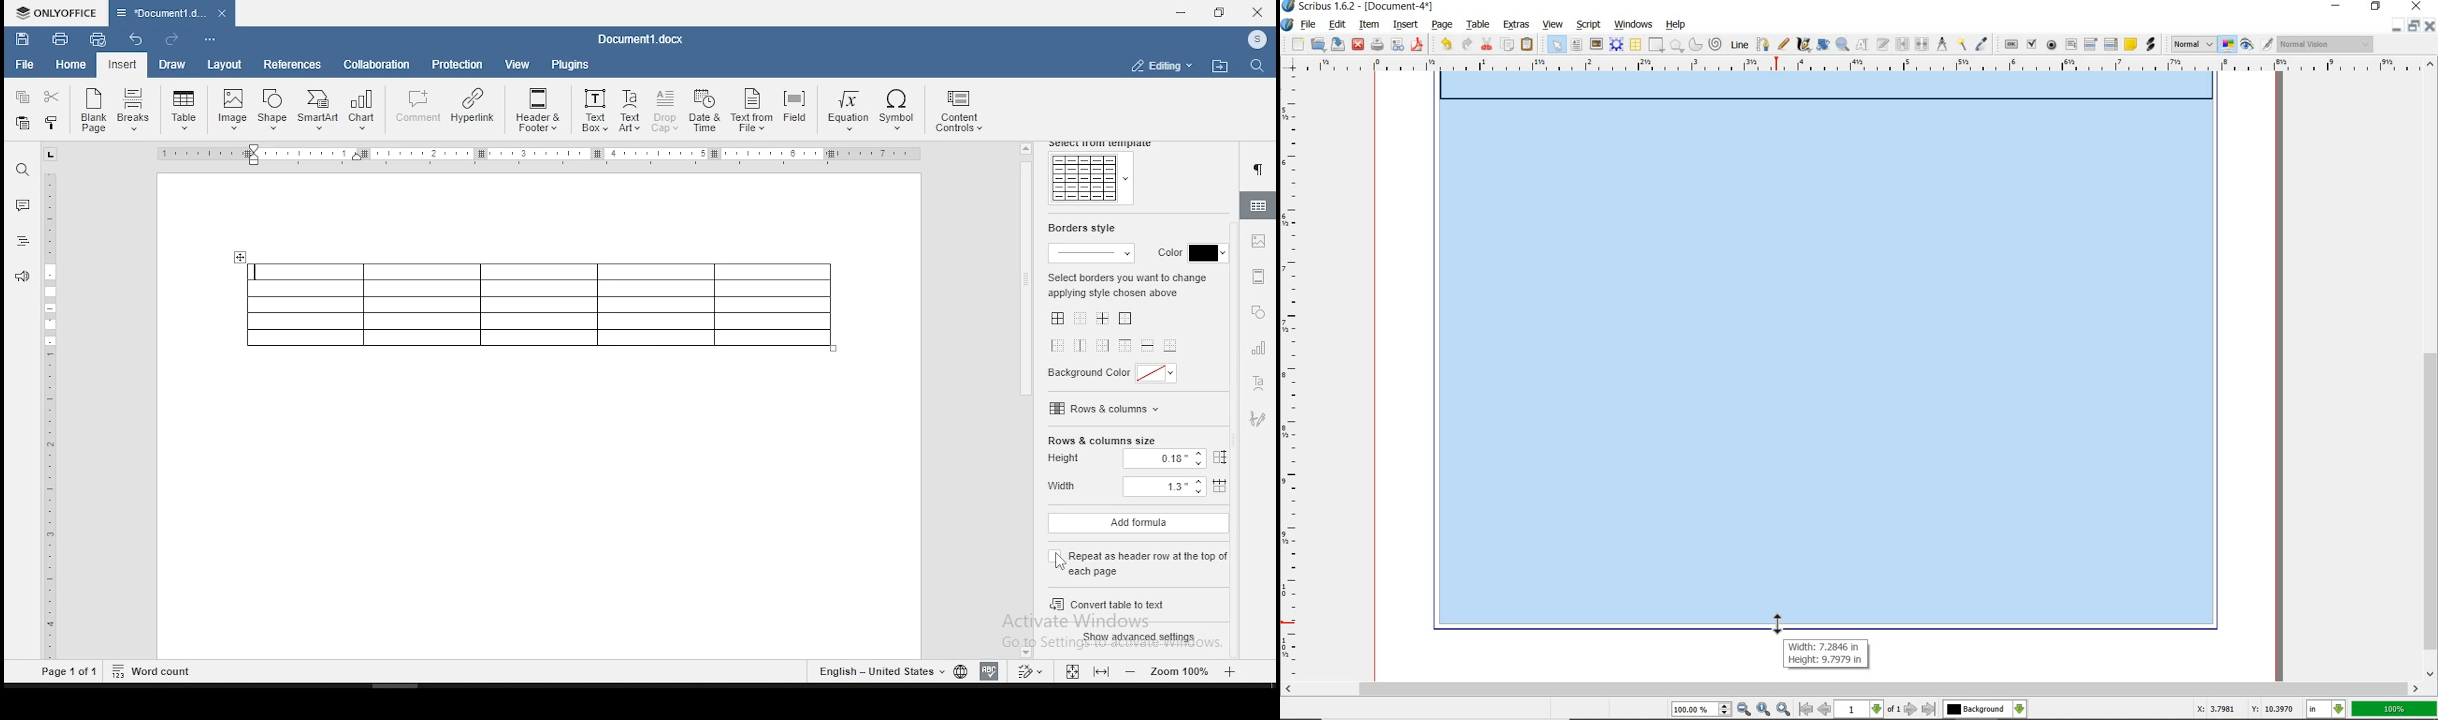  Describe the element at coordinates (706, 111) in the screenshot. I see `Date & Time` at that location.